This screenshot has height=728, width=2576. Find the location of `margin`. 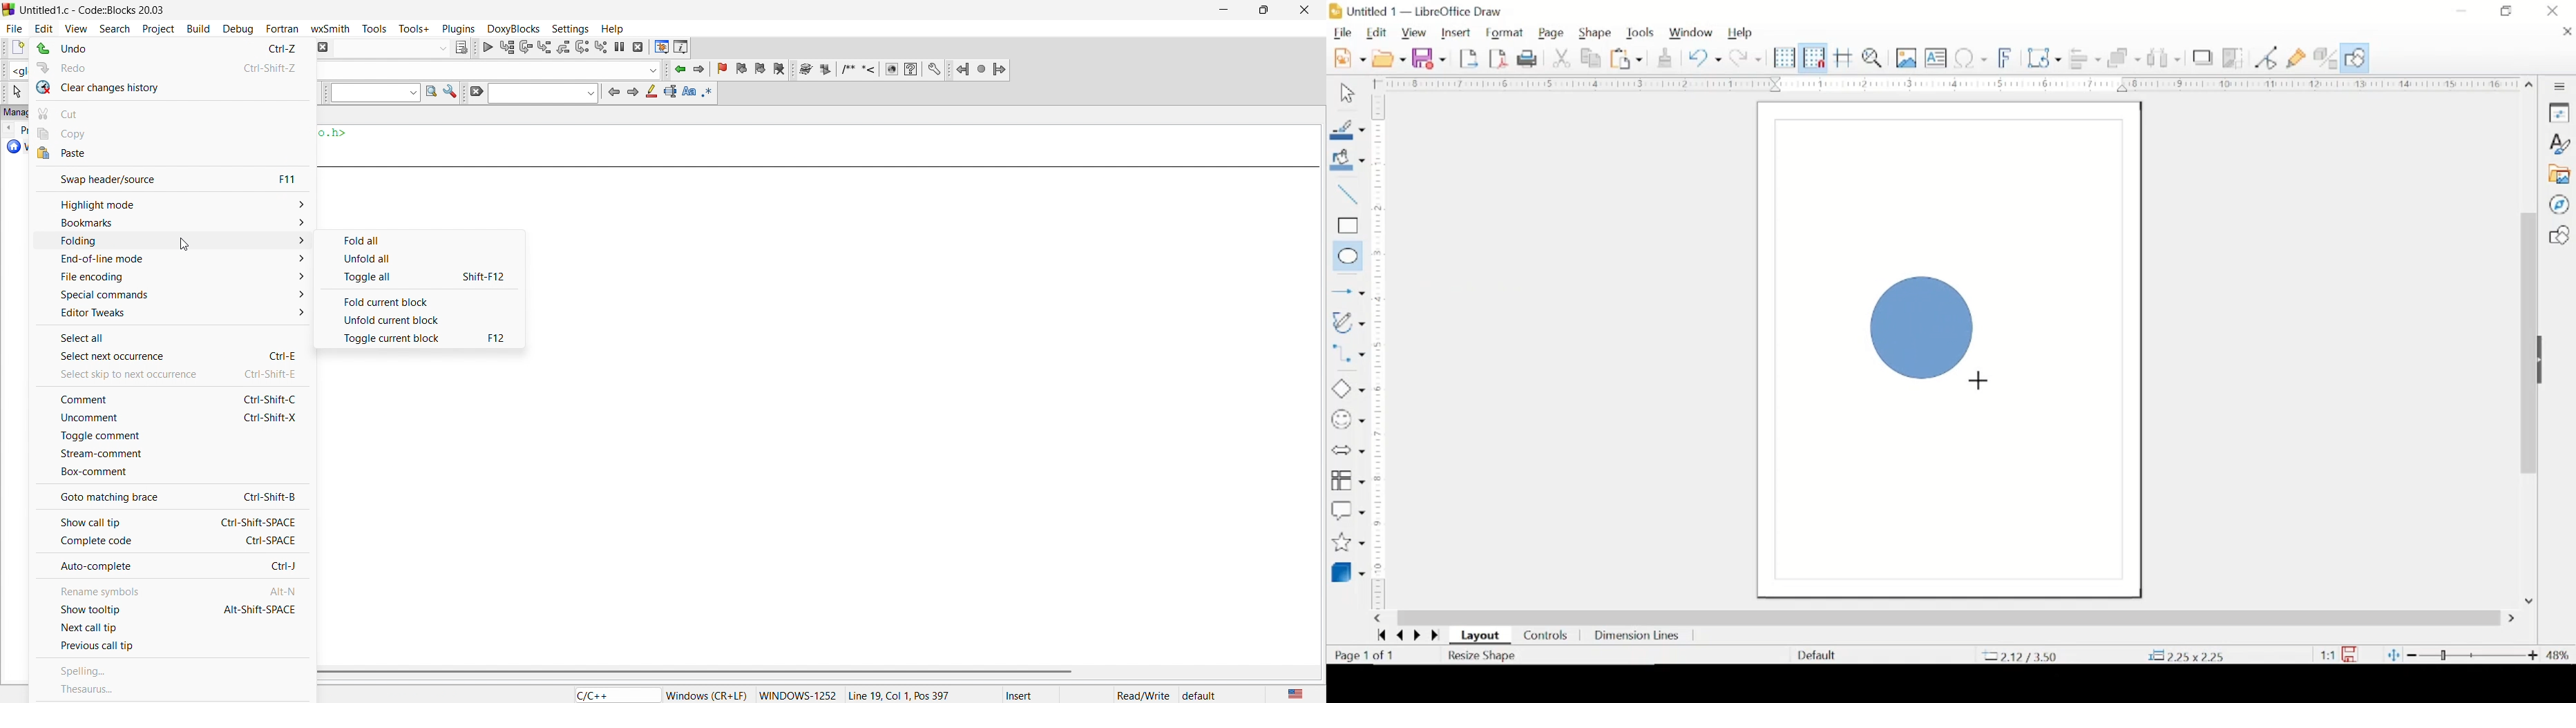

margin is located at coordinates (1381, 454).